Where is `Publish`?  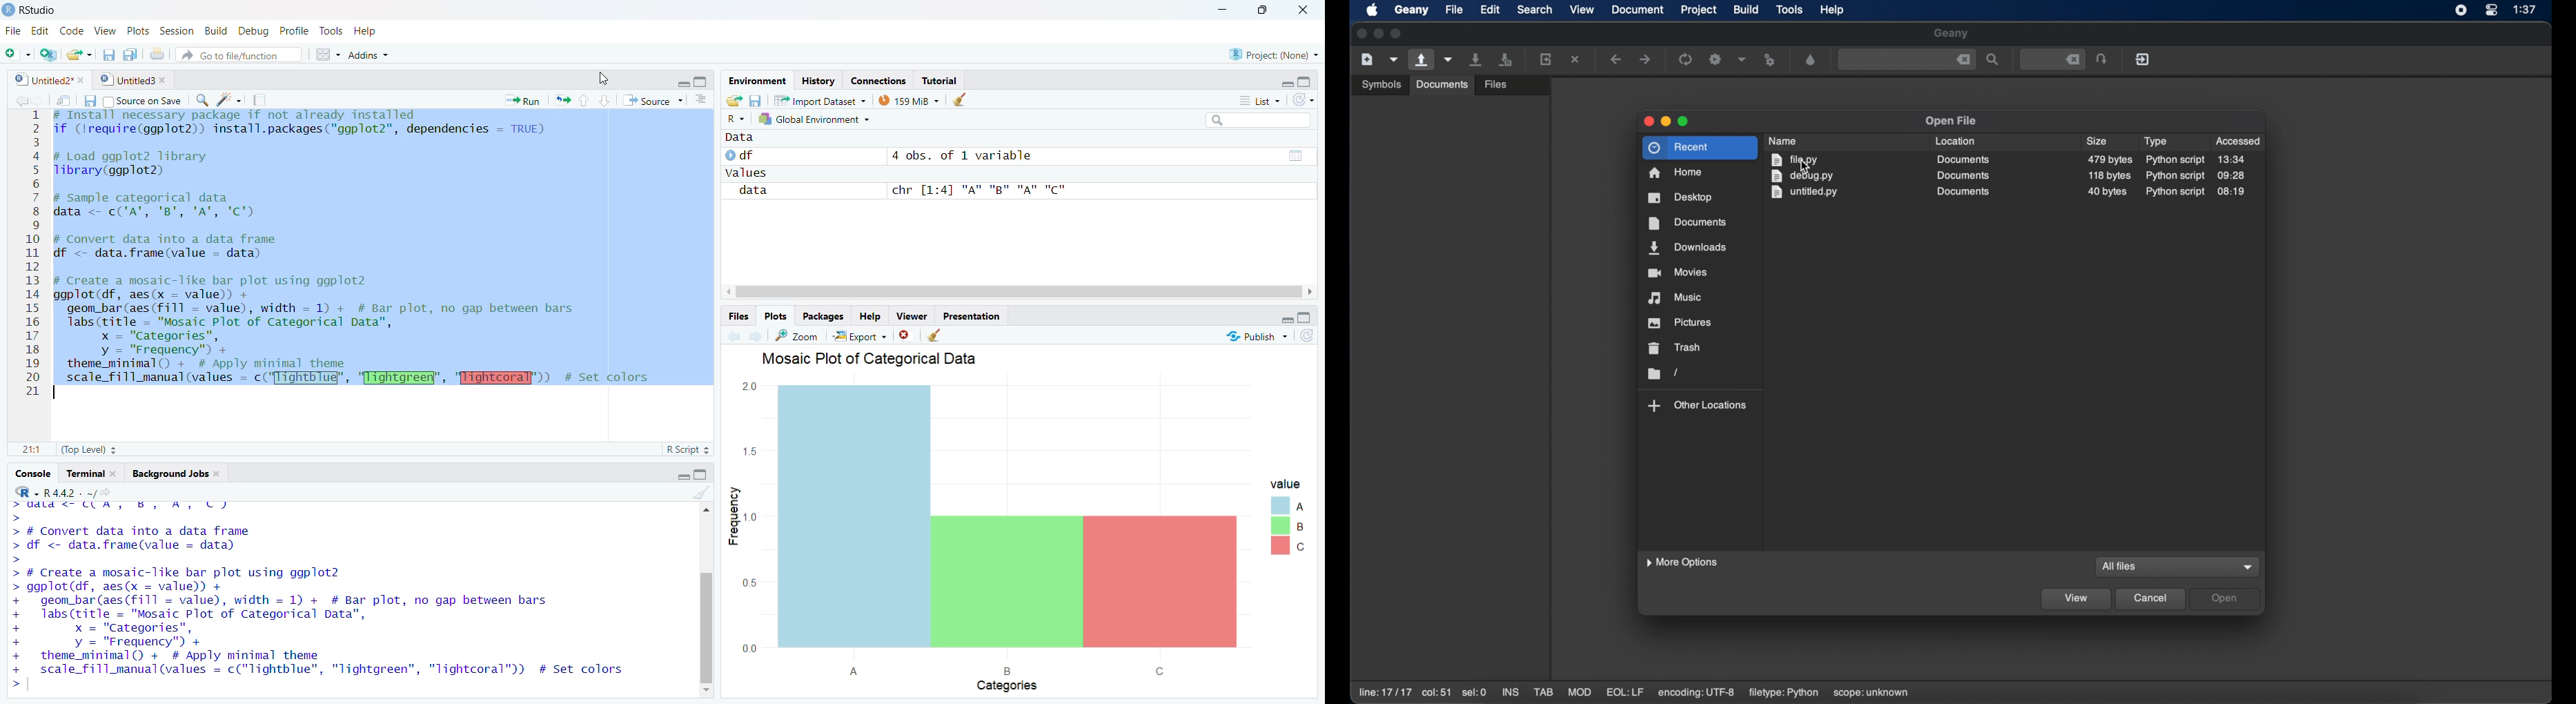 Publish is located at coordinates (1257, 335).